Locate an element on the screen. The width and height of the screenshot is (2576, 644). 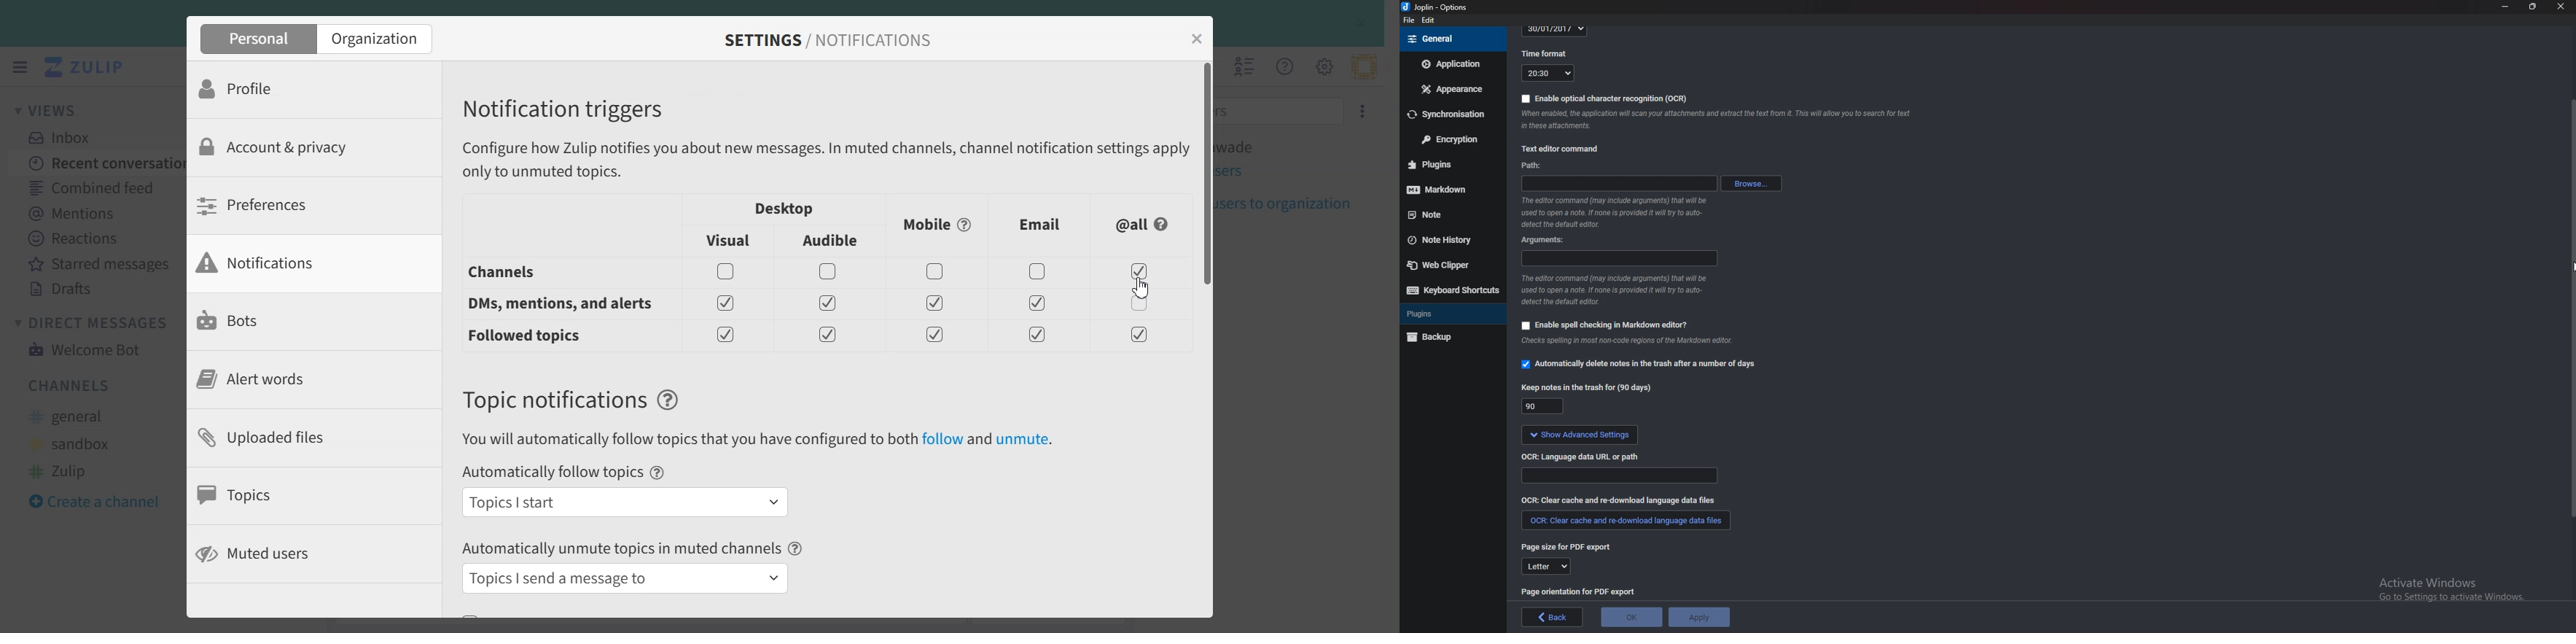
Encryption is located at coordinates (1451, 138).